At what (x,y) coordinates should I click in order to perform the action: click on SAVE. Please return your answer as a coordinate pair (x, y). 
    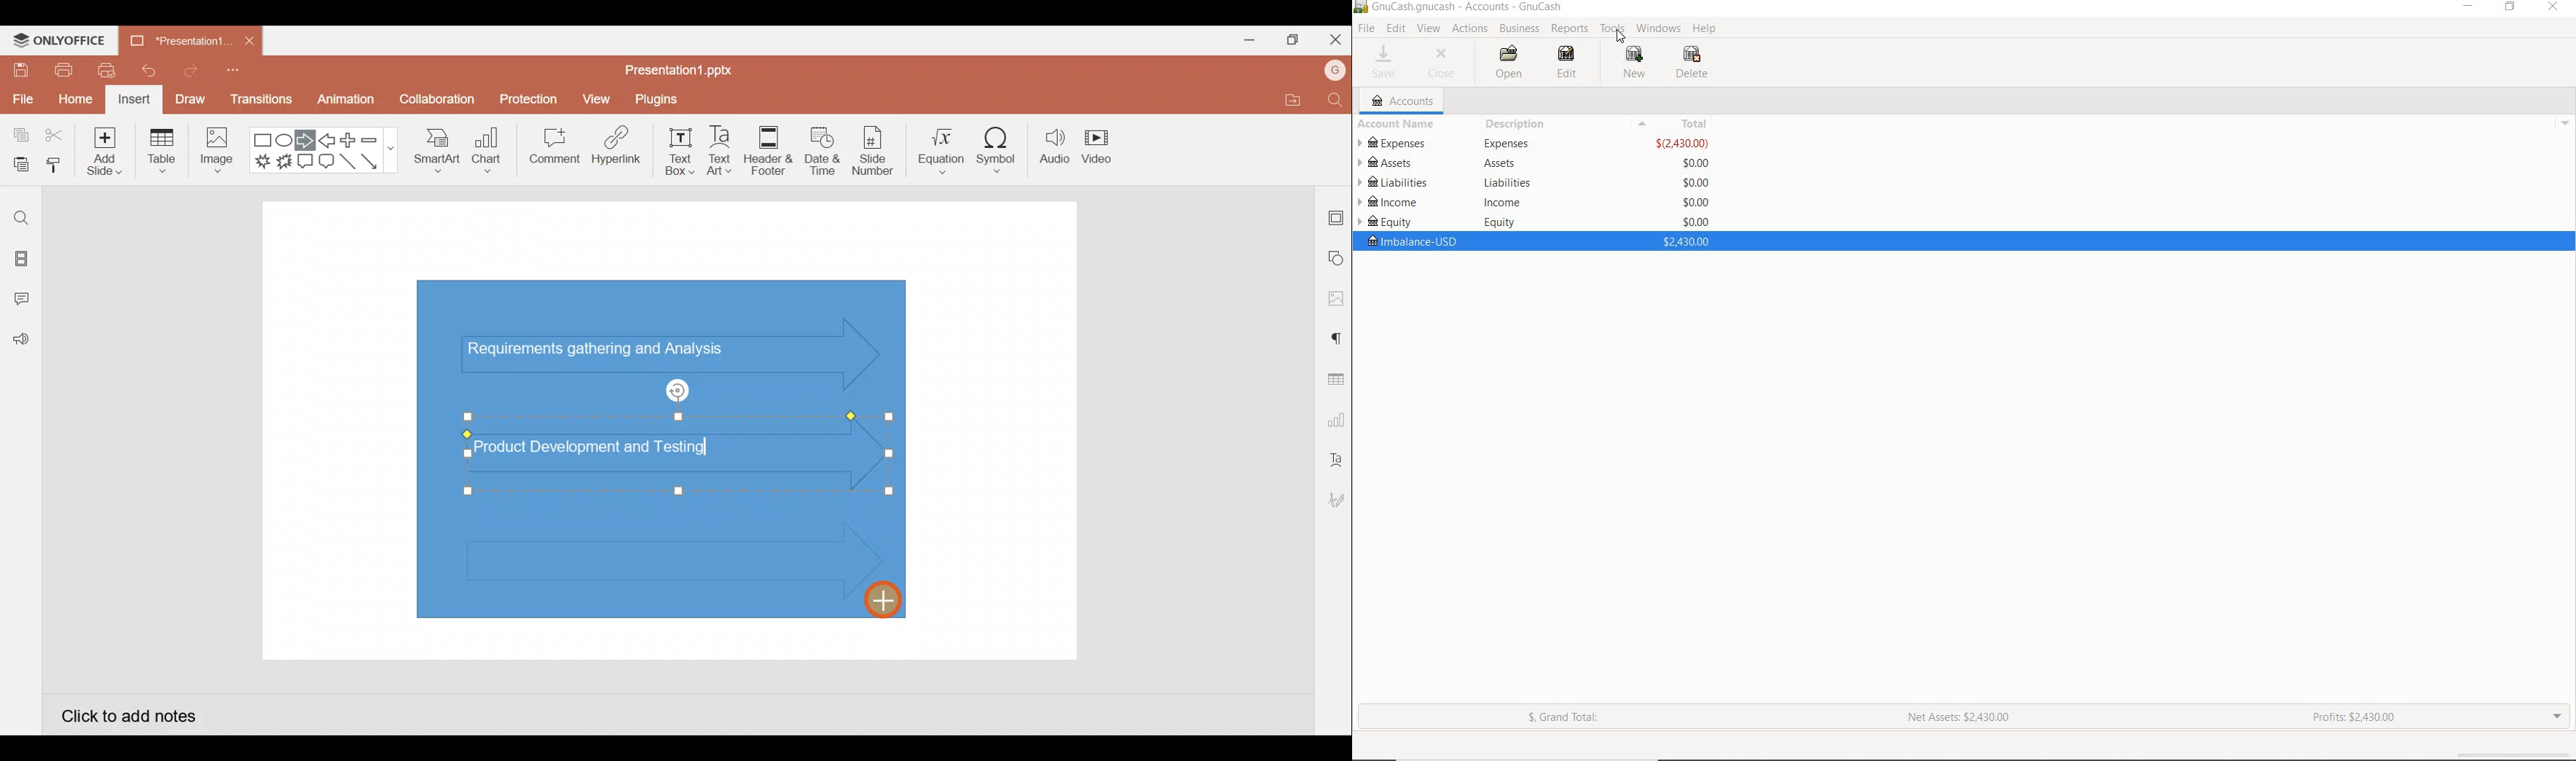
    Looking at the image, I should click on (1383, 61).